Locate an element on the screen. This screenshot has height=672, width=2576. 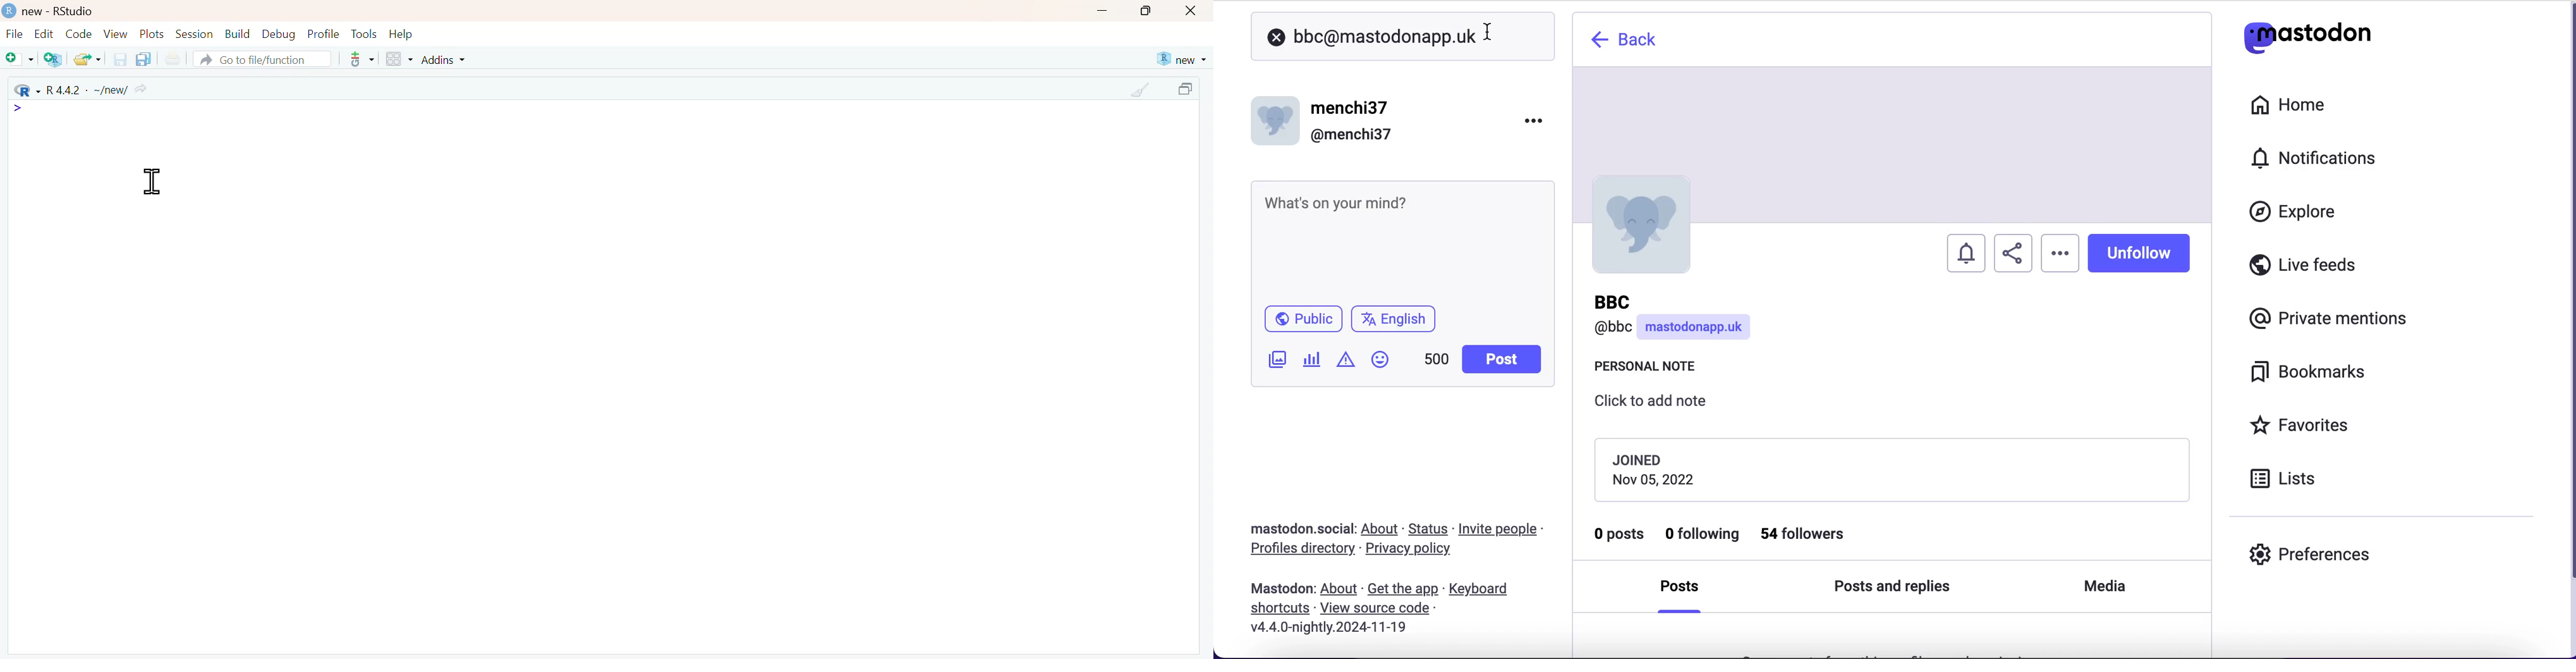
preferences is located at coordinates (2311, 554).